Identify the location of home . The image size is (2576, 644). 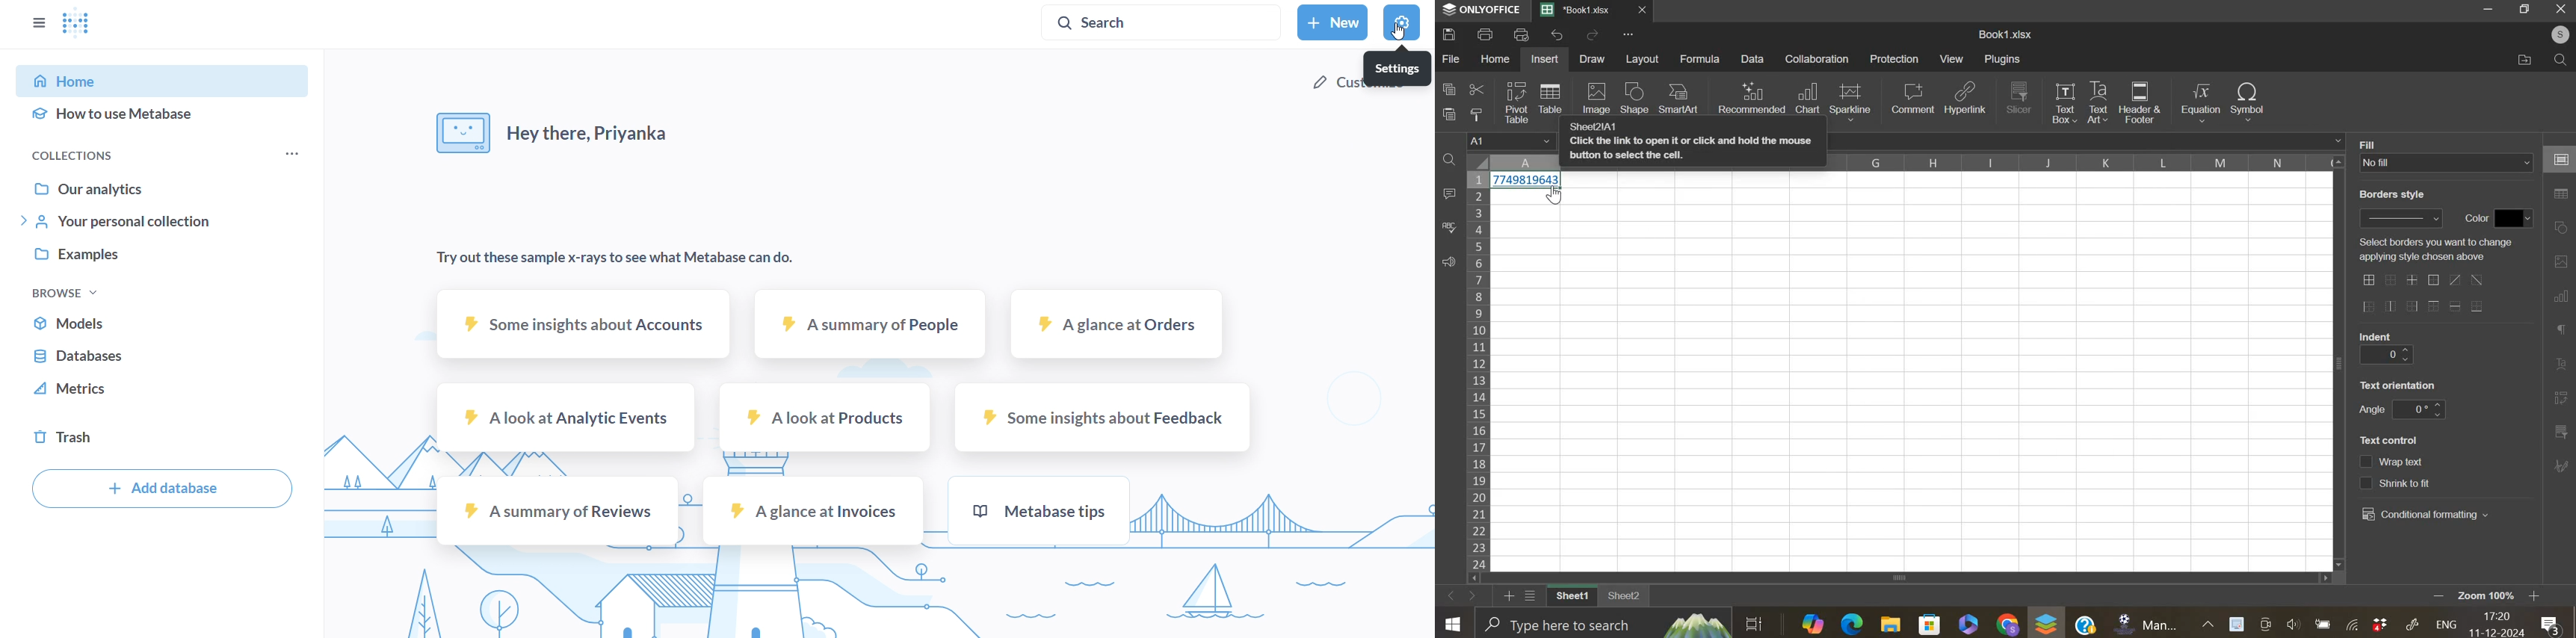
(167, 79).